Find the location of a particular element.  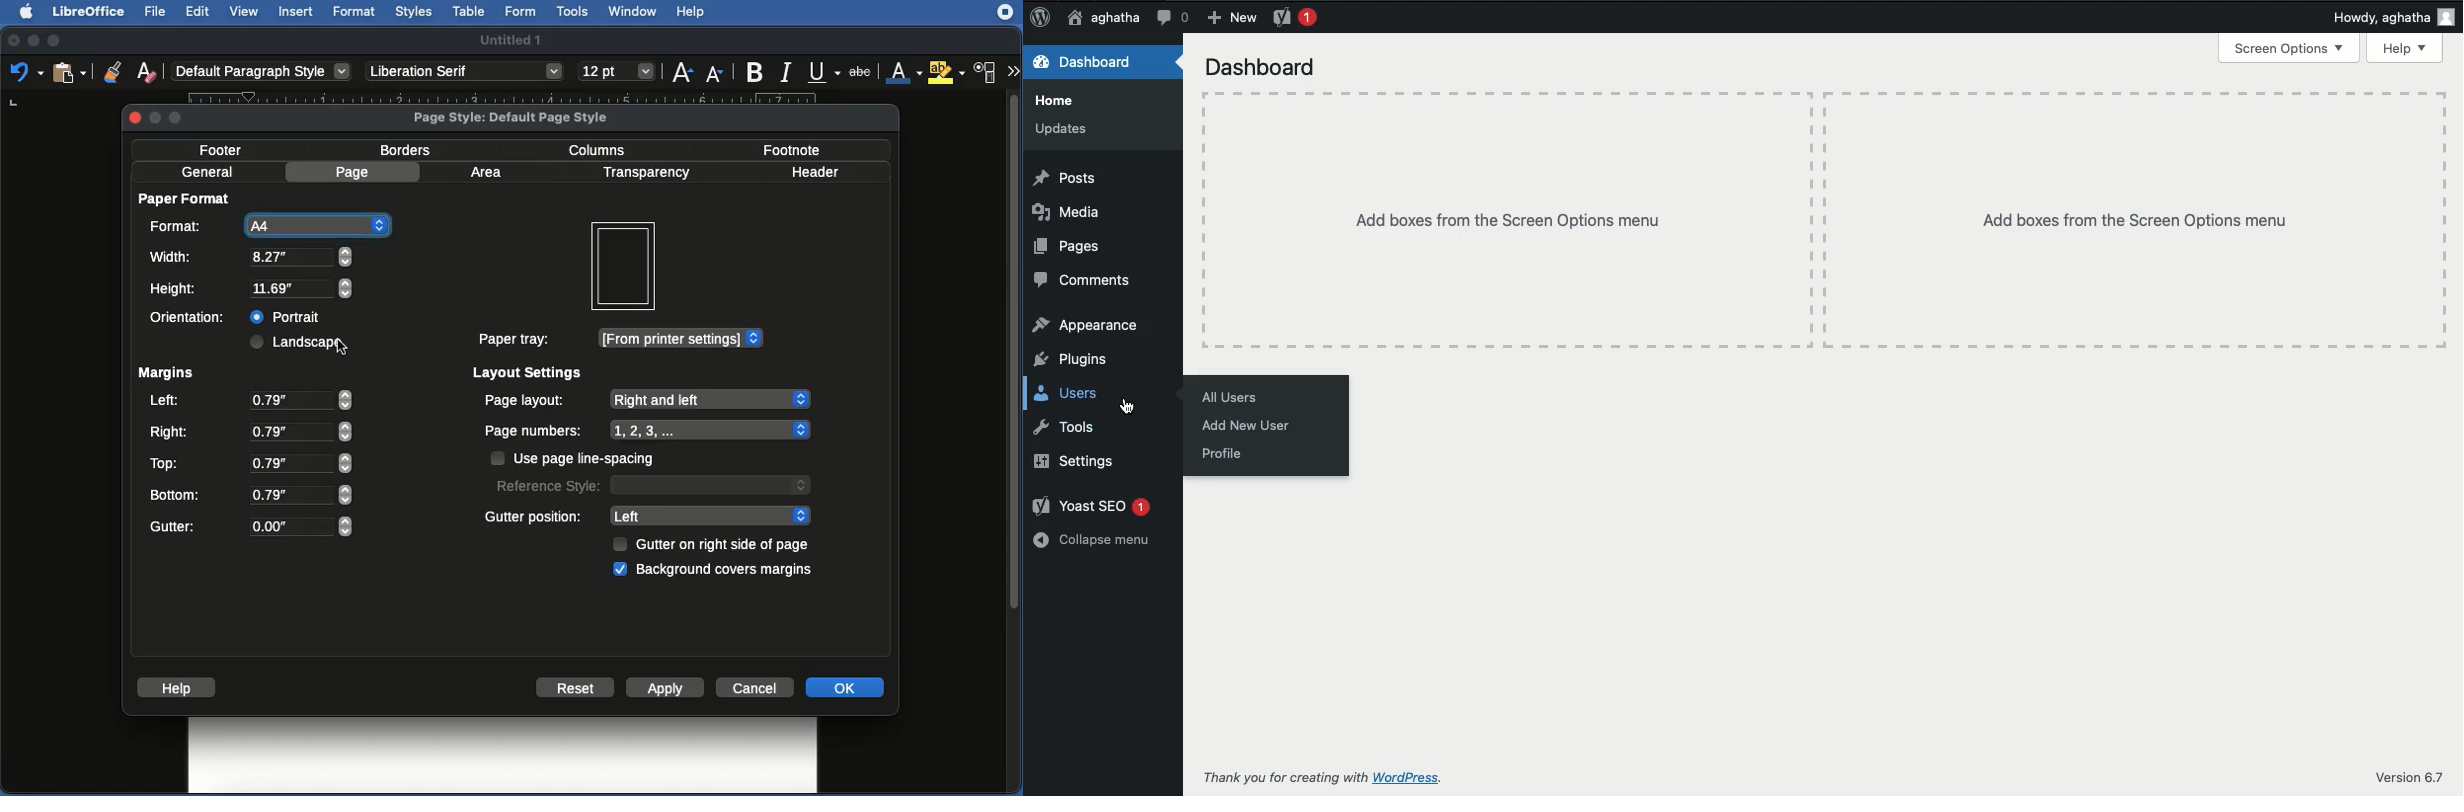

Size down is located at coordinates (716, 72).